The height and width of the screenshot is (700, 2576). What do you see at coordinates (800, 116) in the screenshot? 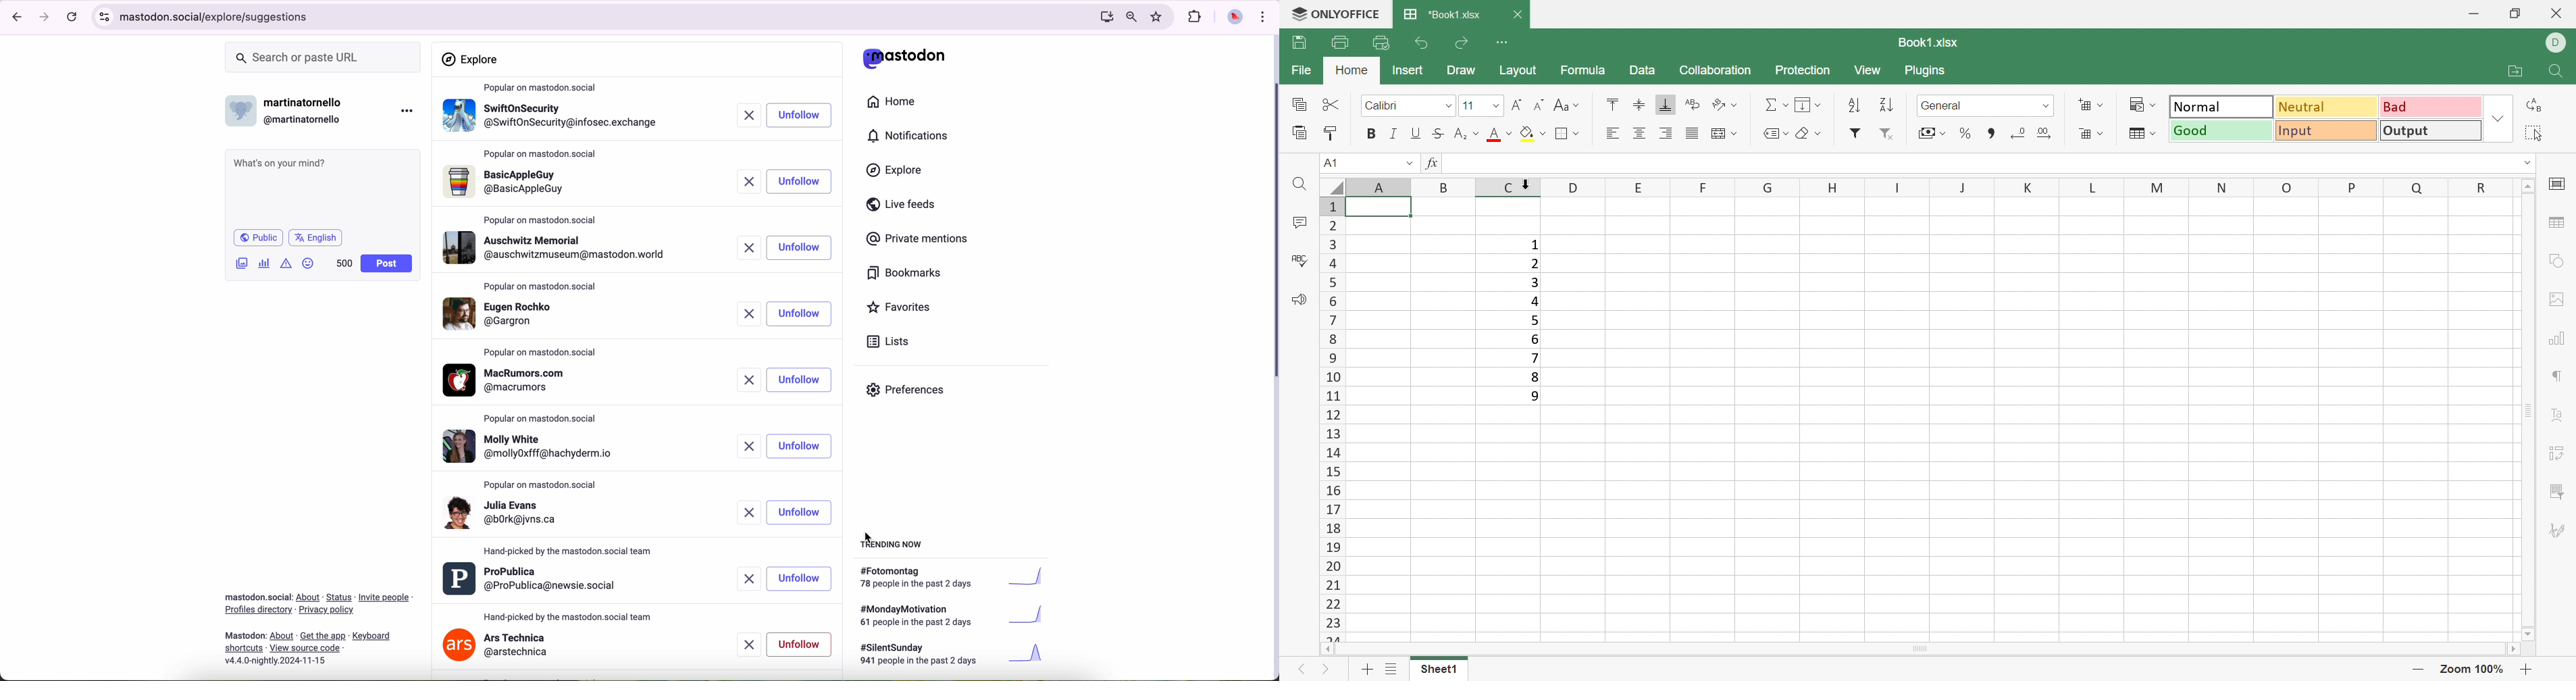
I see `click on follow button` at bounding box center [800, 116].